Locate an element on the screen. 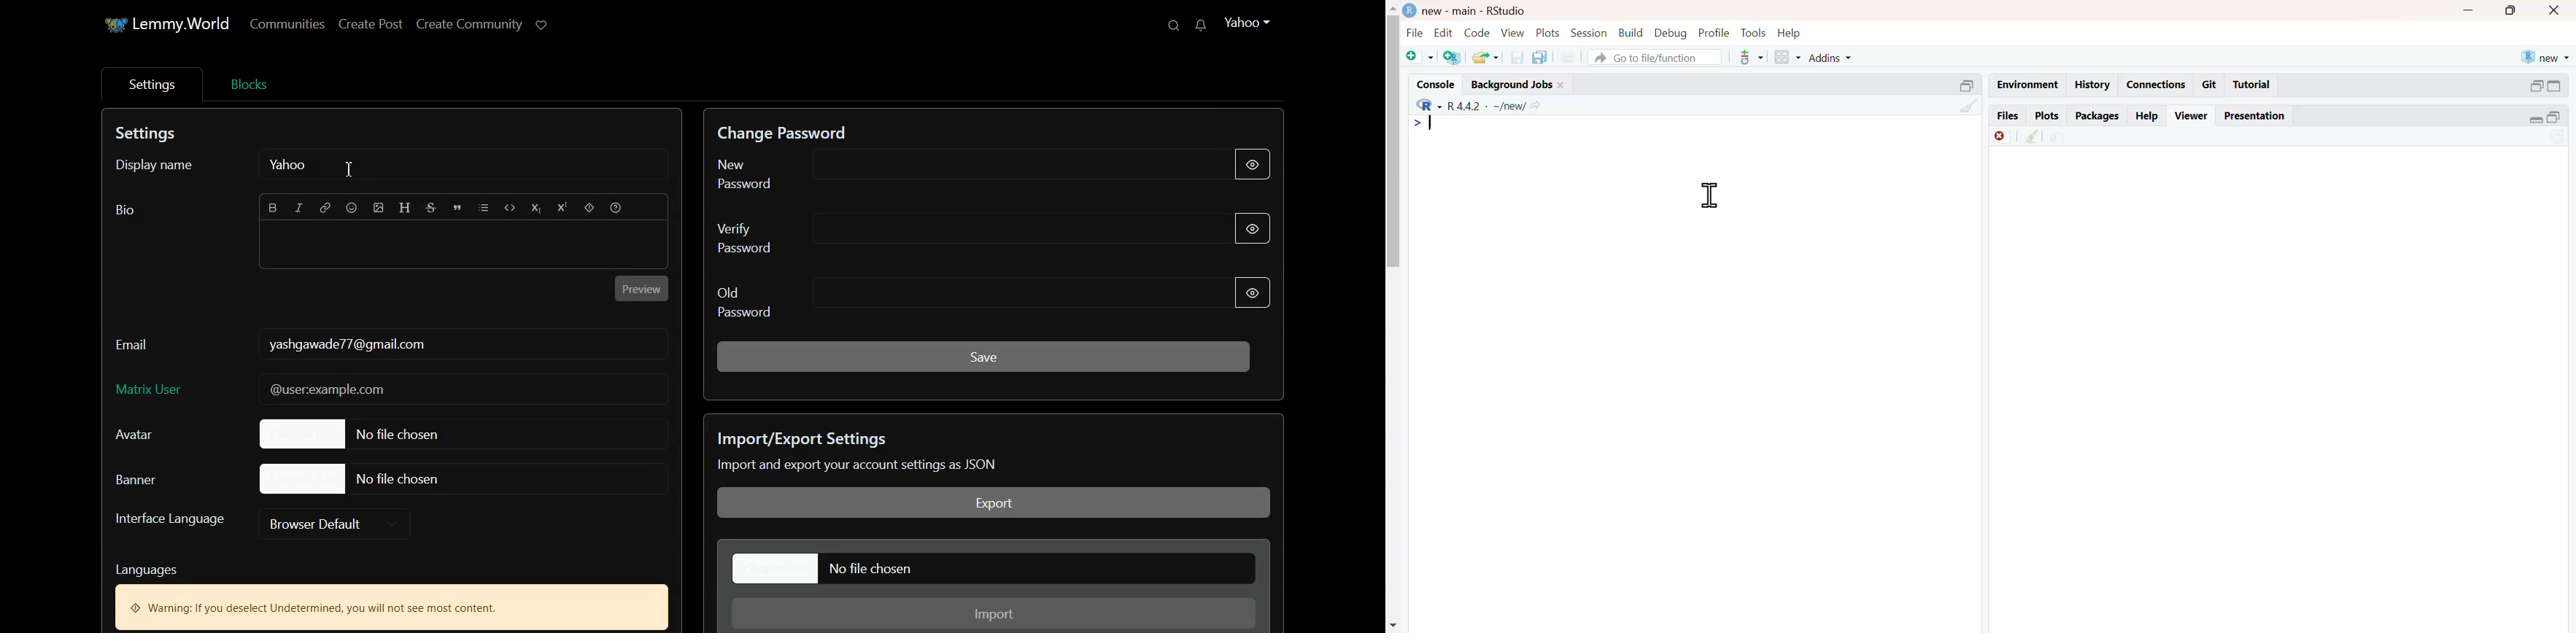 The width and height of the screenshot is (2576, 644). add file as is located at coordinates (1421, 58).